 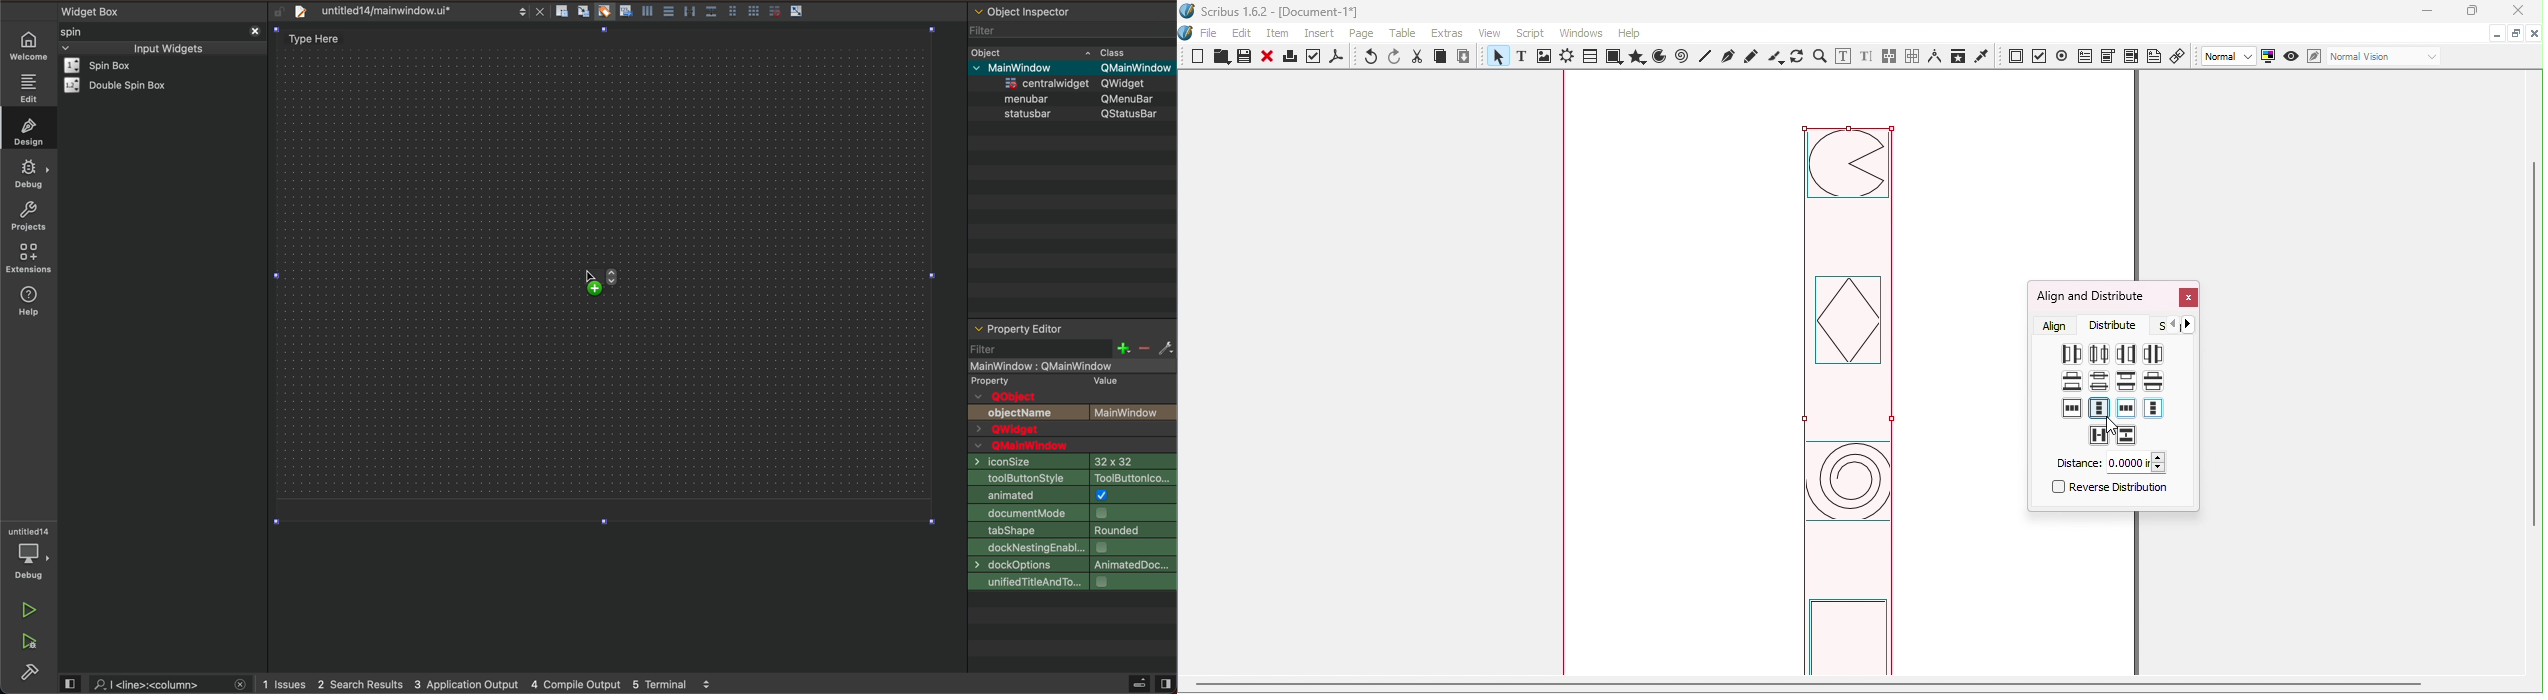 What do you see at coordinates (2098, 435) in the screenshot?
I see `Make horizontal gaps between items equal to the values specified` at bounding box center [2098, 435].